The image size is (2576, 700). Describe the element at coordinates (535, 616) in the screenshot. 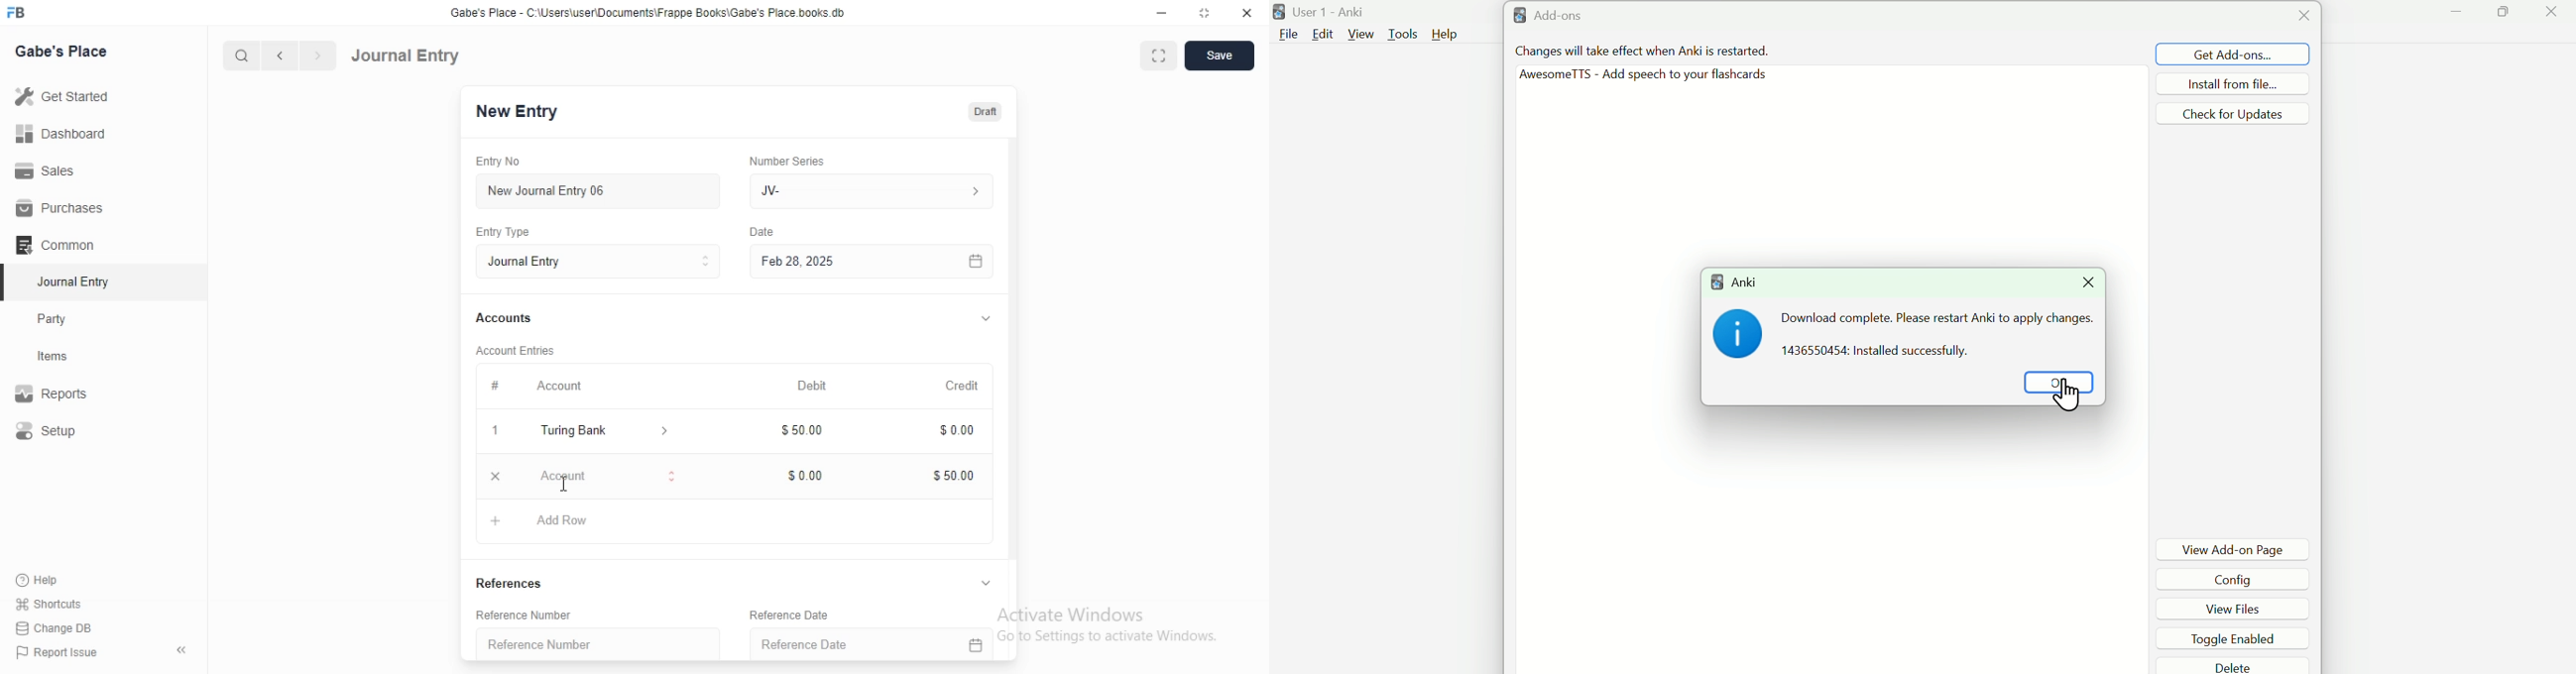

I see `Reference Number` at that location.